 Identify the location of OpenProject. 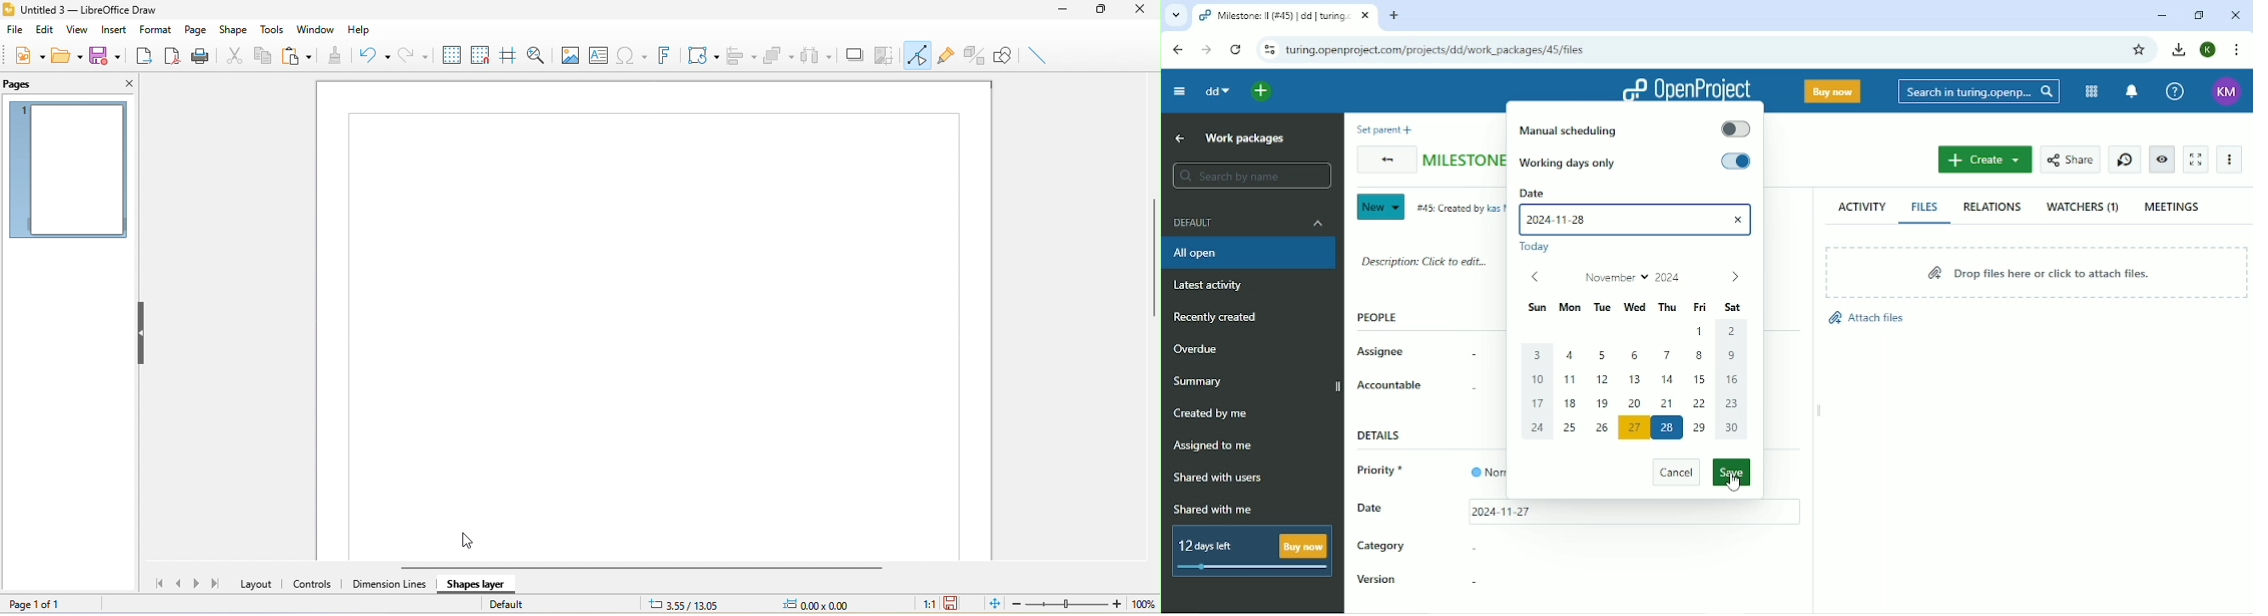
(1685, 85).